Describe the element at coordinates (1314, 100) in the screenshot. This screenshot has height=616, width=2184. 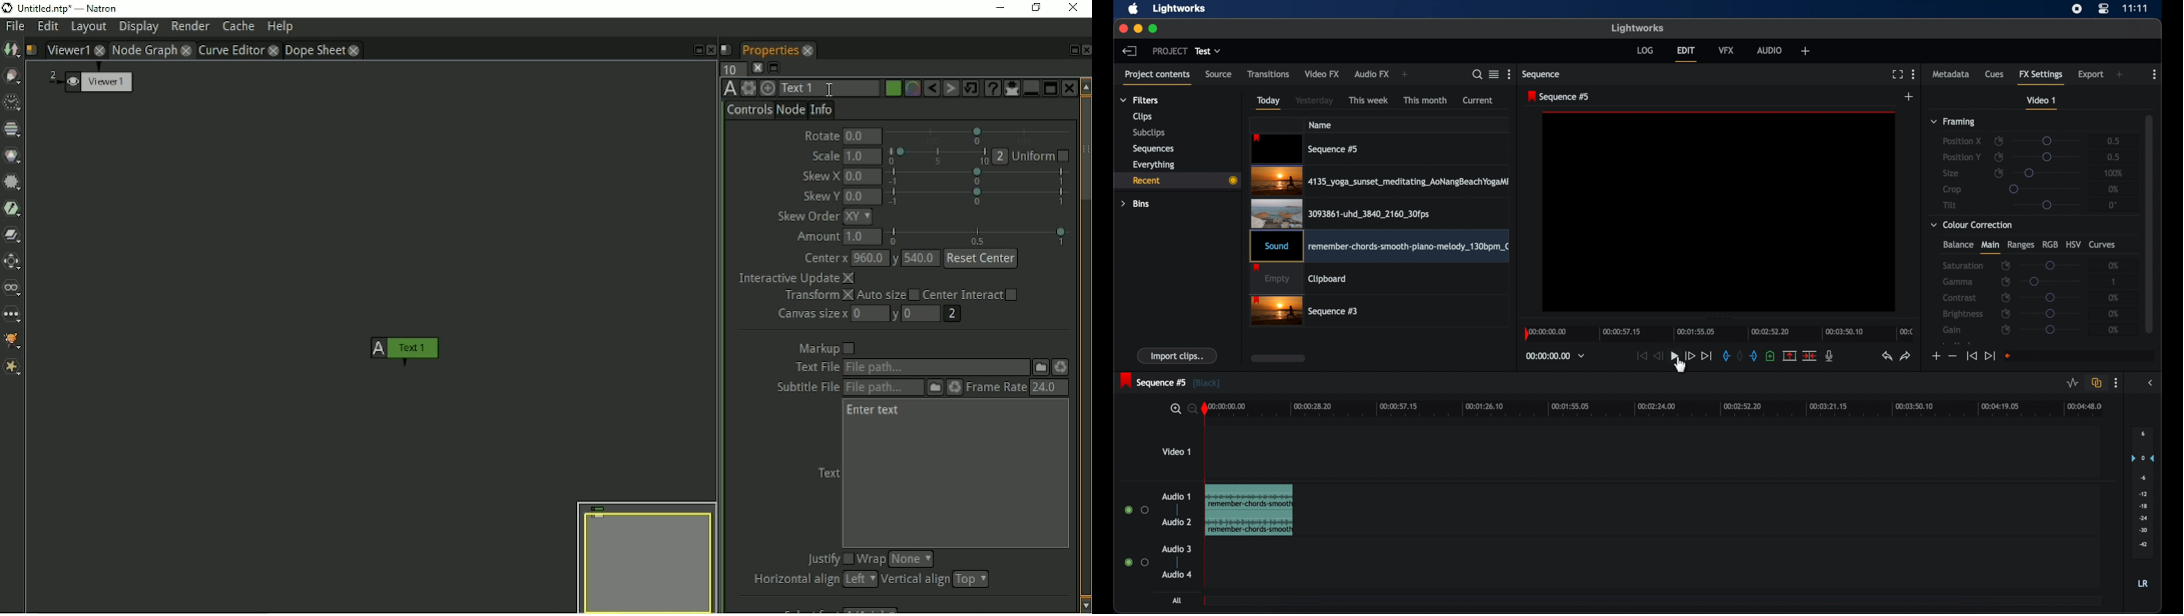
I see `yesterday` at that location.